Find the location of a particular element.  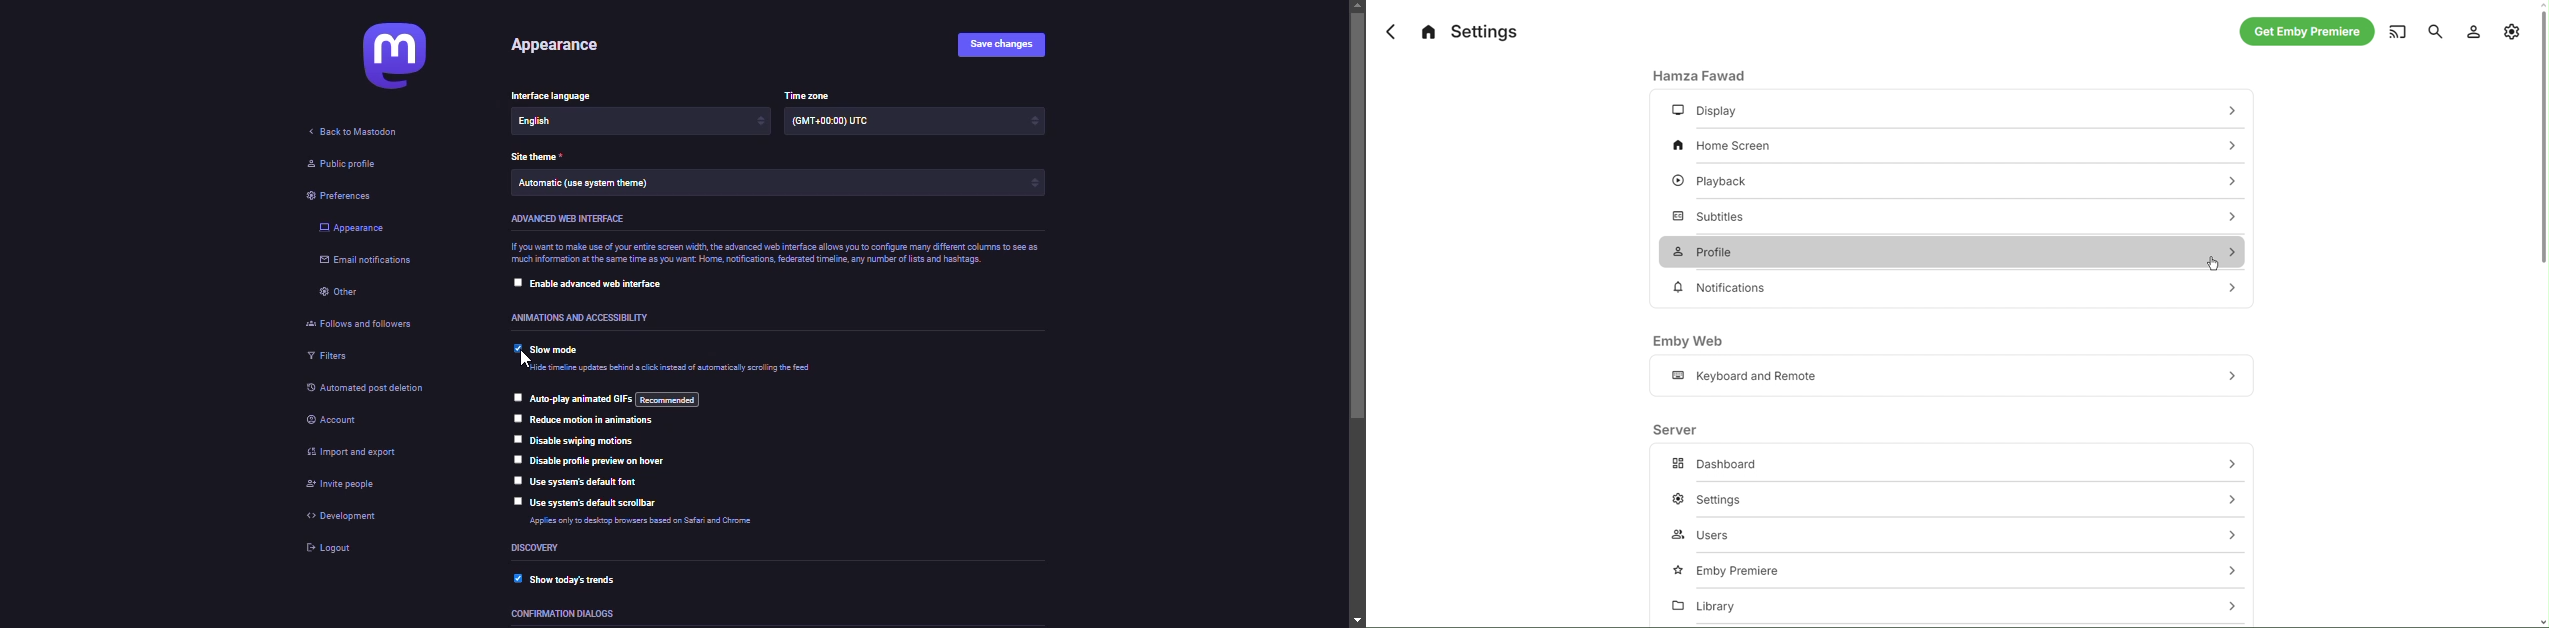

slow mode is located at coordinates (565, 351).